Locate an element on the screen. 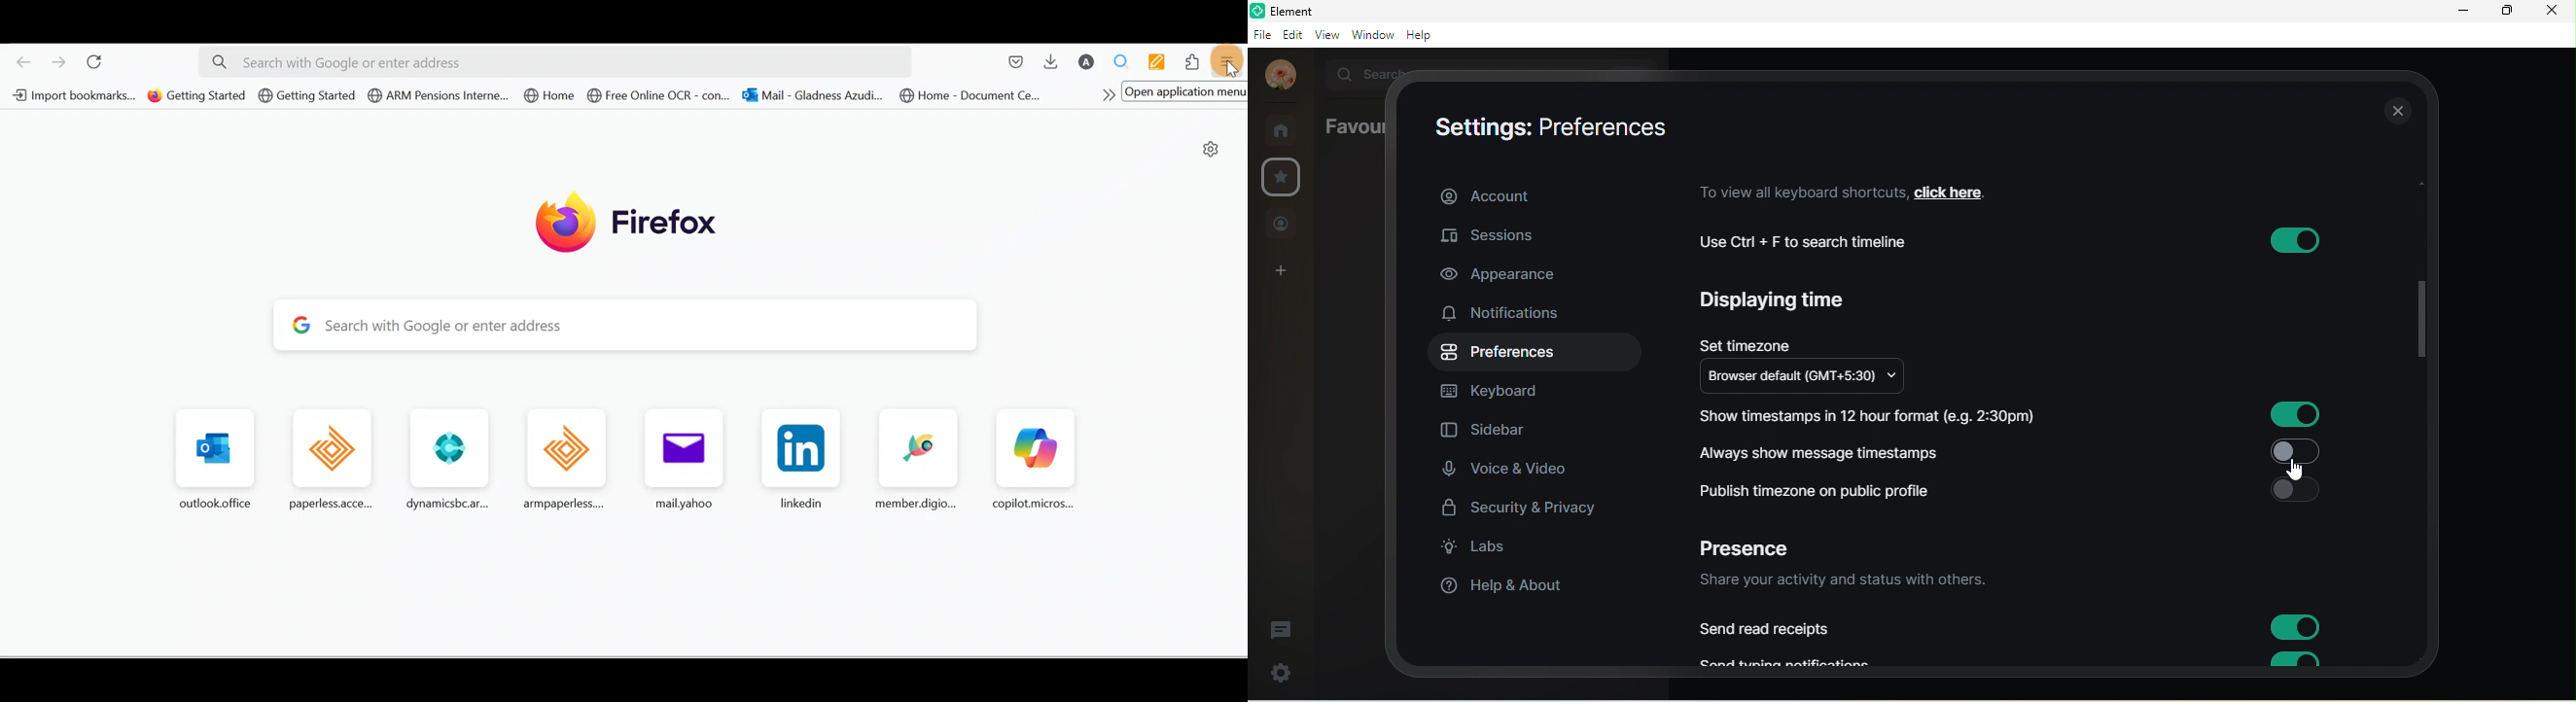 This screenshot has width=2576, height=728. drop down scroll bar is located at coordinates (2417, 316).